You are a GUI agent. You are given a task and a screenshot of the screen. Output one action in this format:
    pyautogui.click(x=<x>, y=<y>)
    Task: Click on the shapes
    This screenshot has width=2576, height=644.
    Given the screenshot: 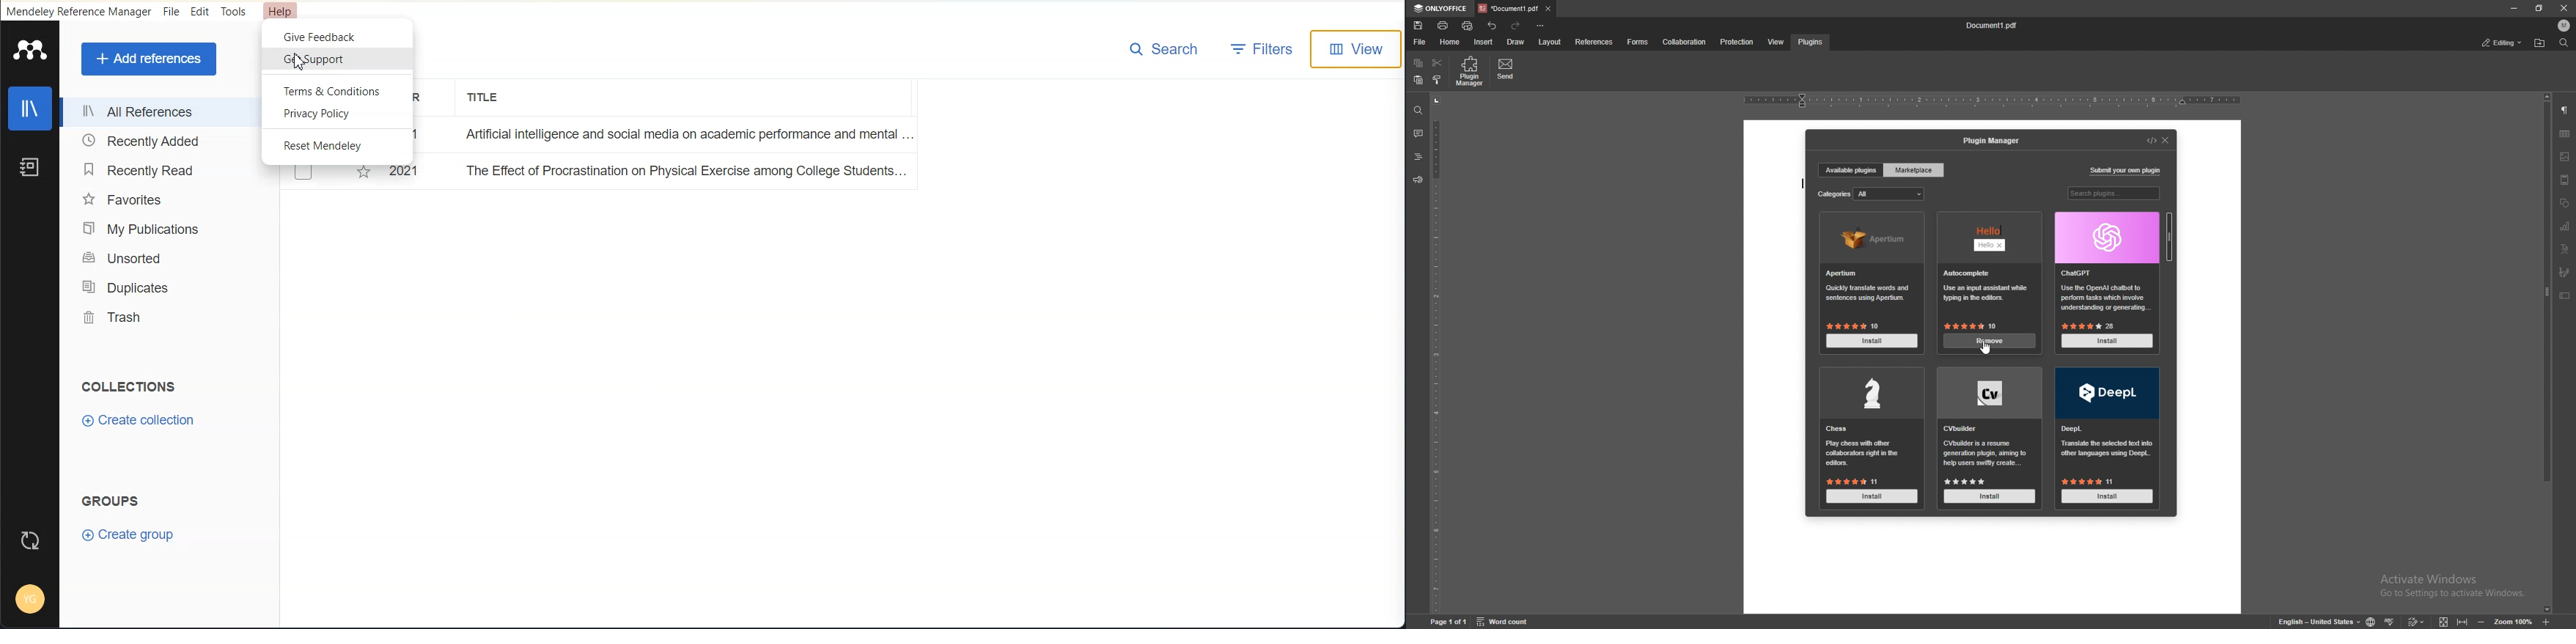 What is the action you would take?
    pyautogui.click(x=2566, y=203)
    